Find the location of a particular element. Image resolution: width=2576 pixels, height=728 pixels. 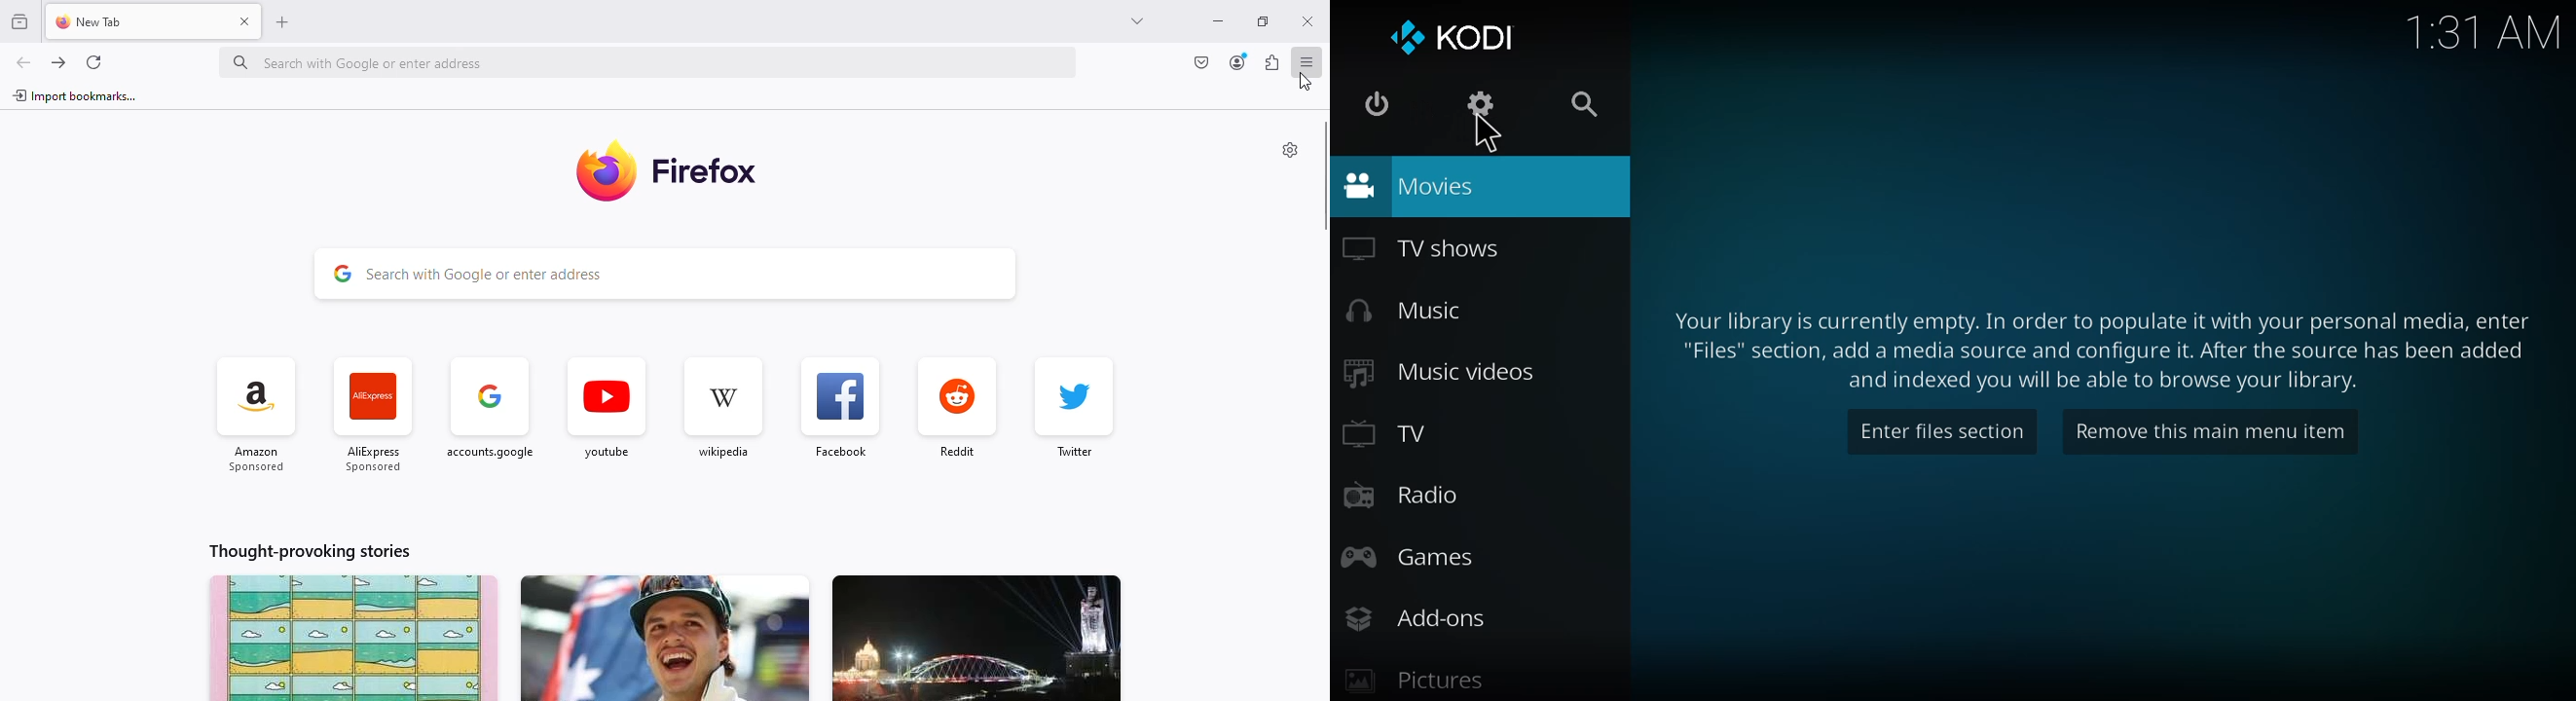

personalise new tab is located at coordinates (1290, 150).